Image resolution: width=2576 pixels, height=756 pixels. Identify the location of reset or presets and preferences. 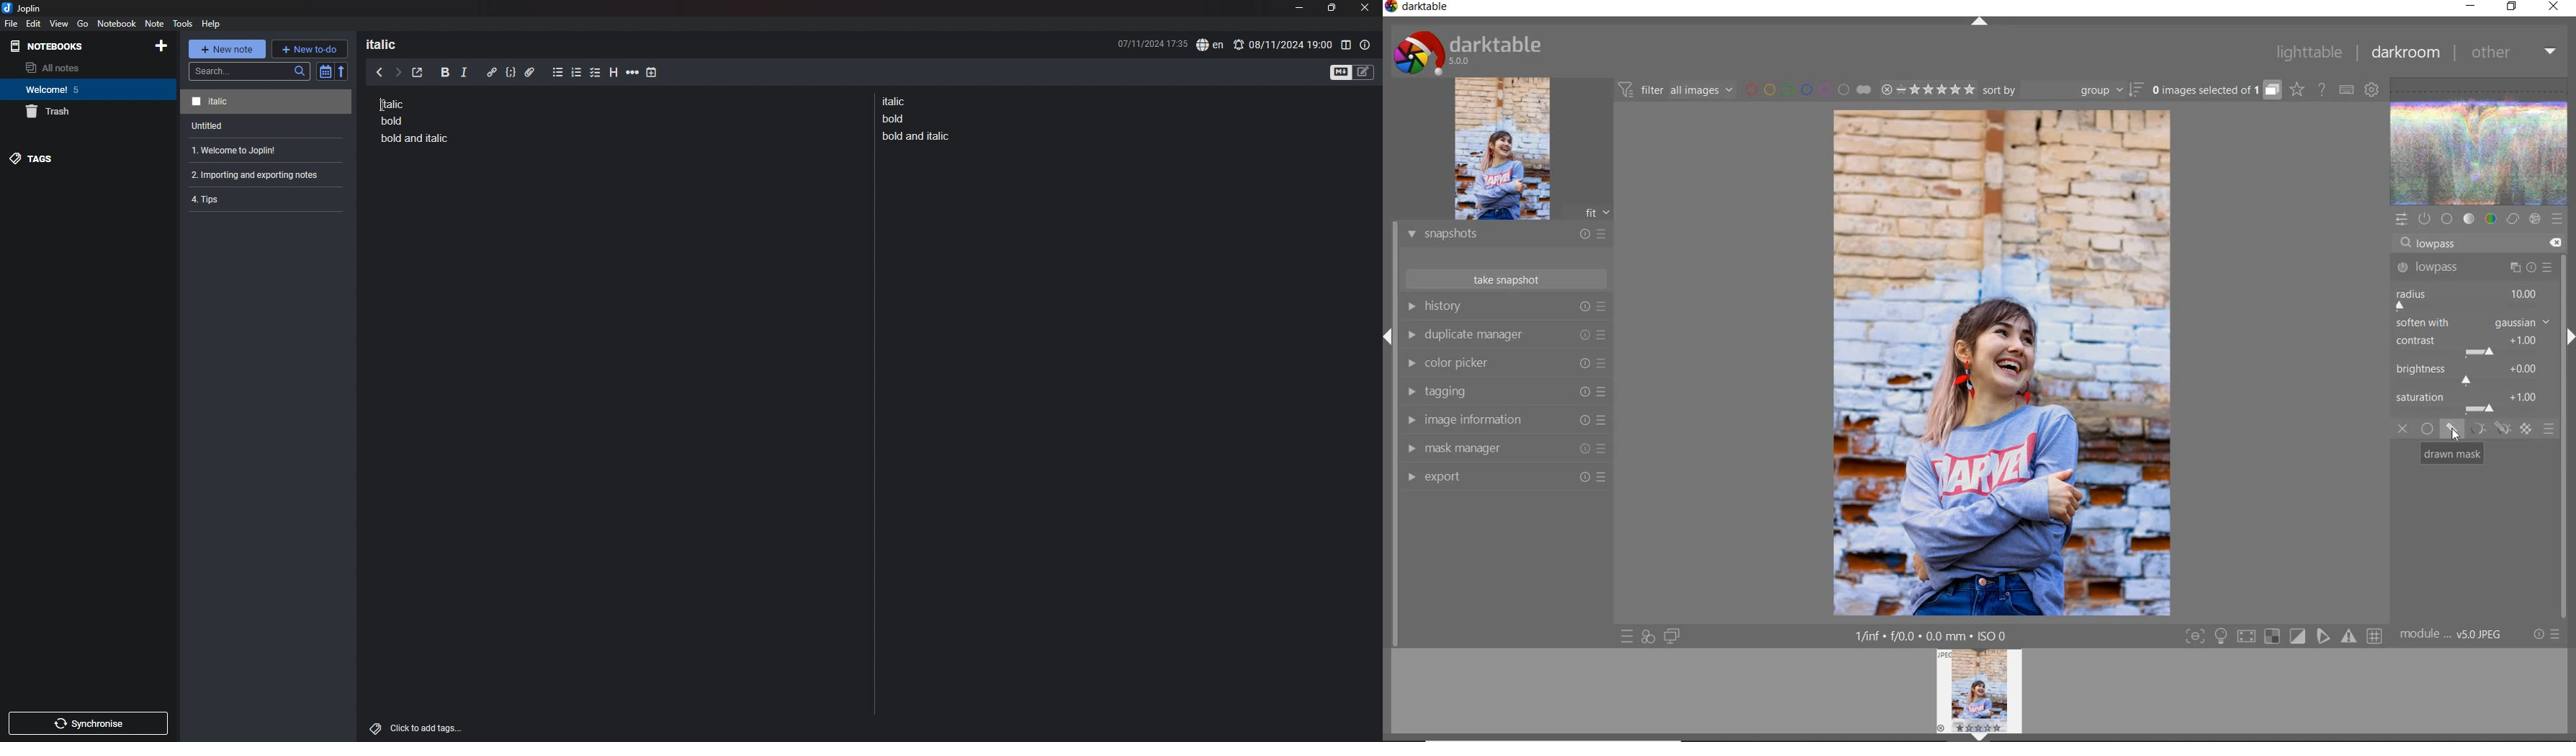
(2548, 635).